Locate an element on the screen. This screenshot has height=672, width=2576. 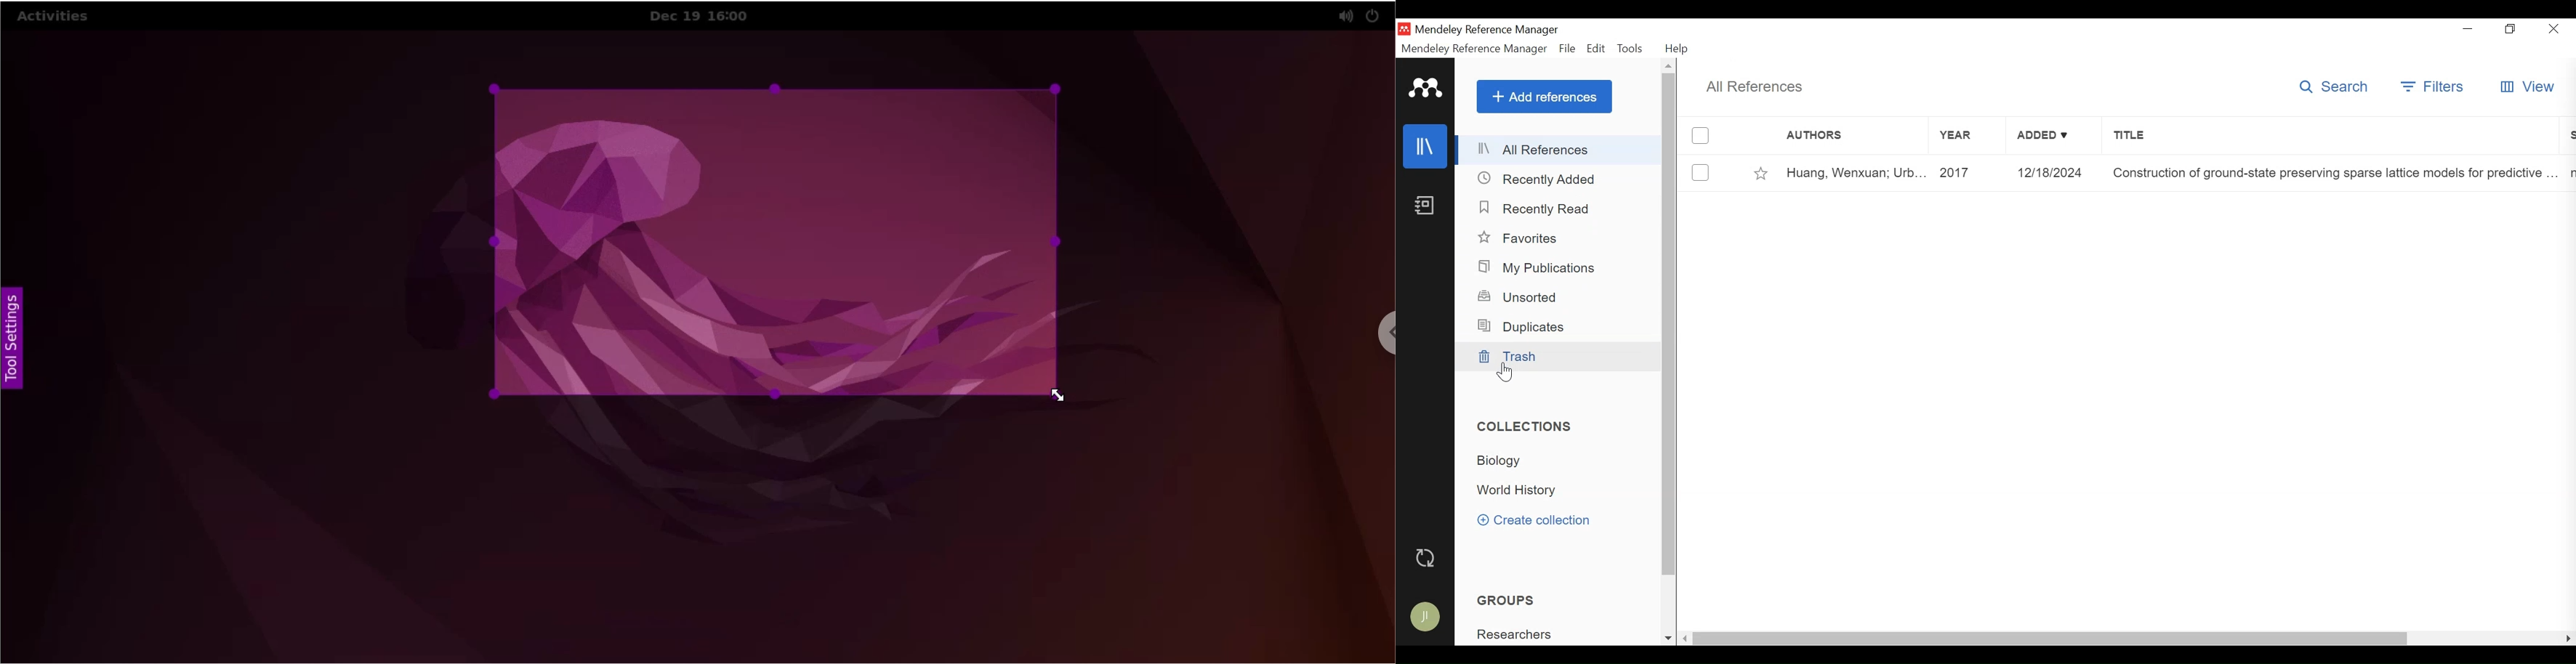
Tools is located at coordinates (1631, 49).